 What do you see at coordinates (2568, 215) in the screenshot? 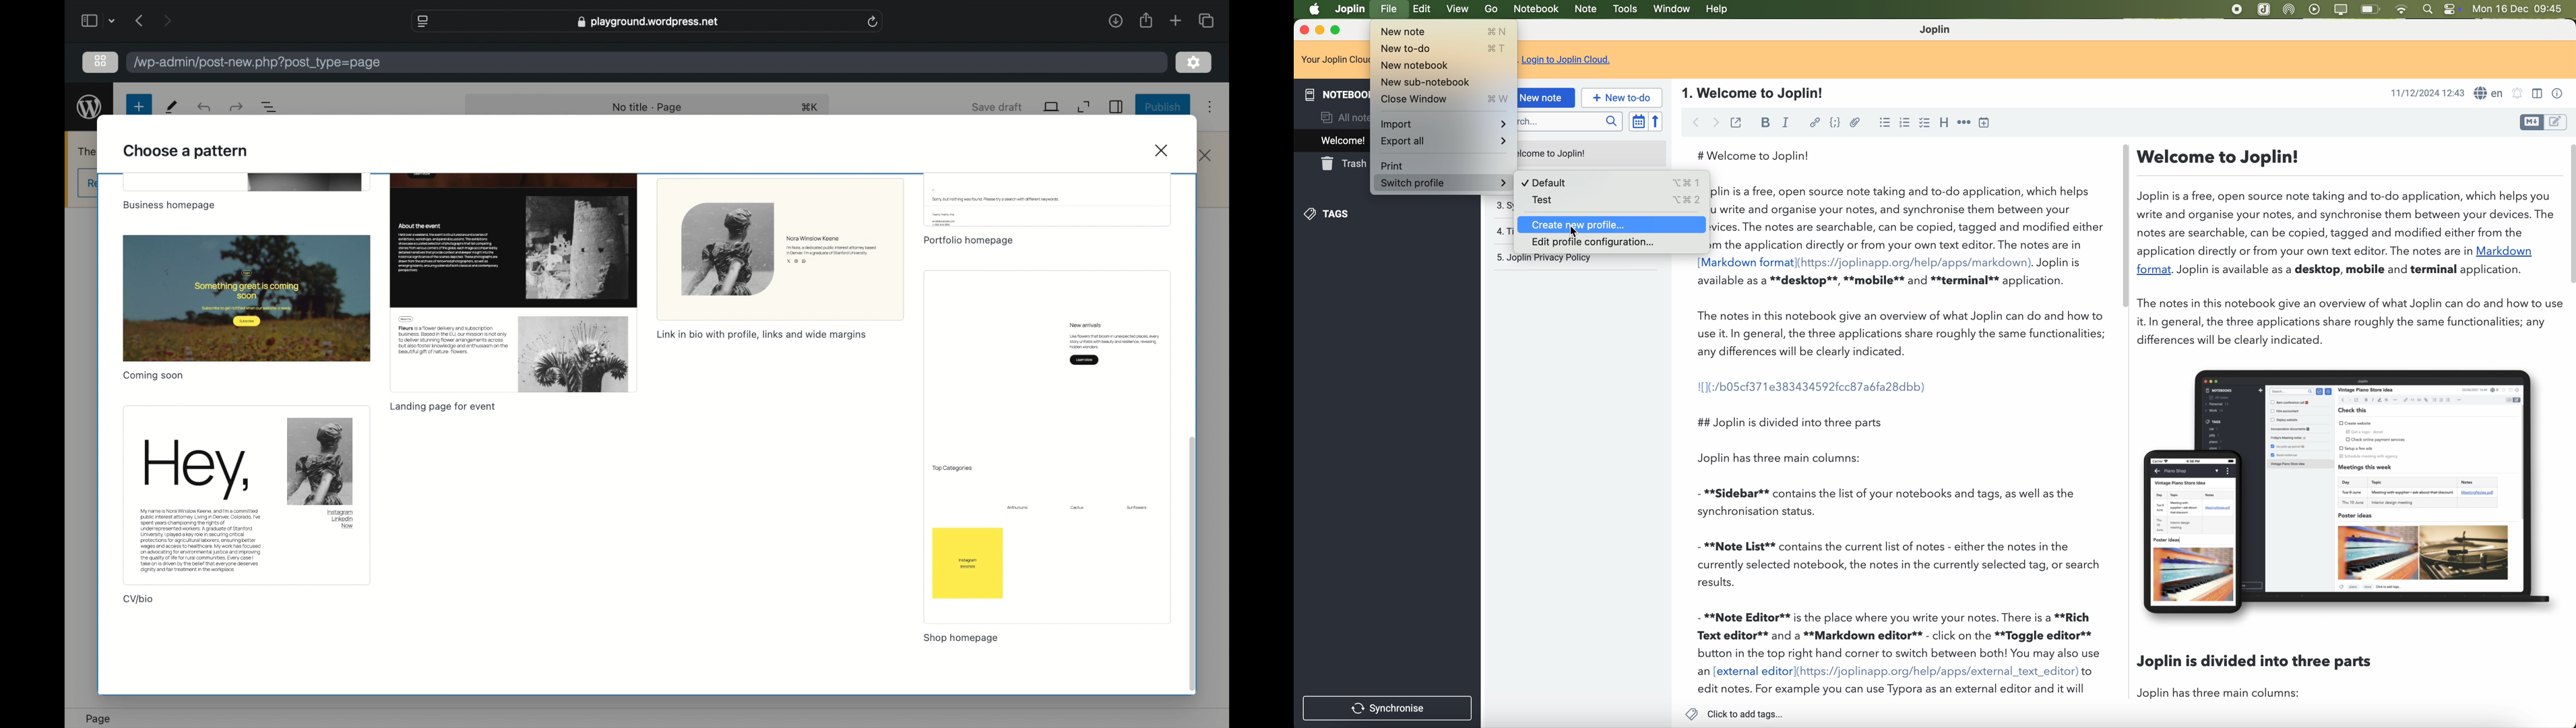
I see `scroll bar` at bounding box center [2568, 215].